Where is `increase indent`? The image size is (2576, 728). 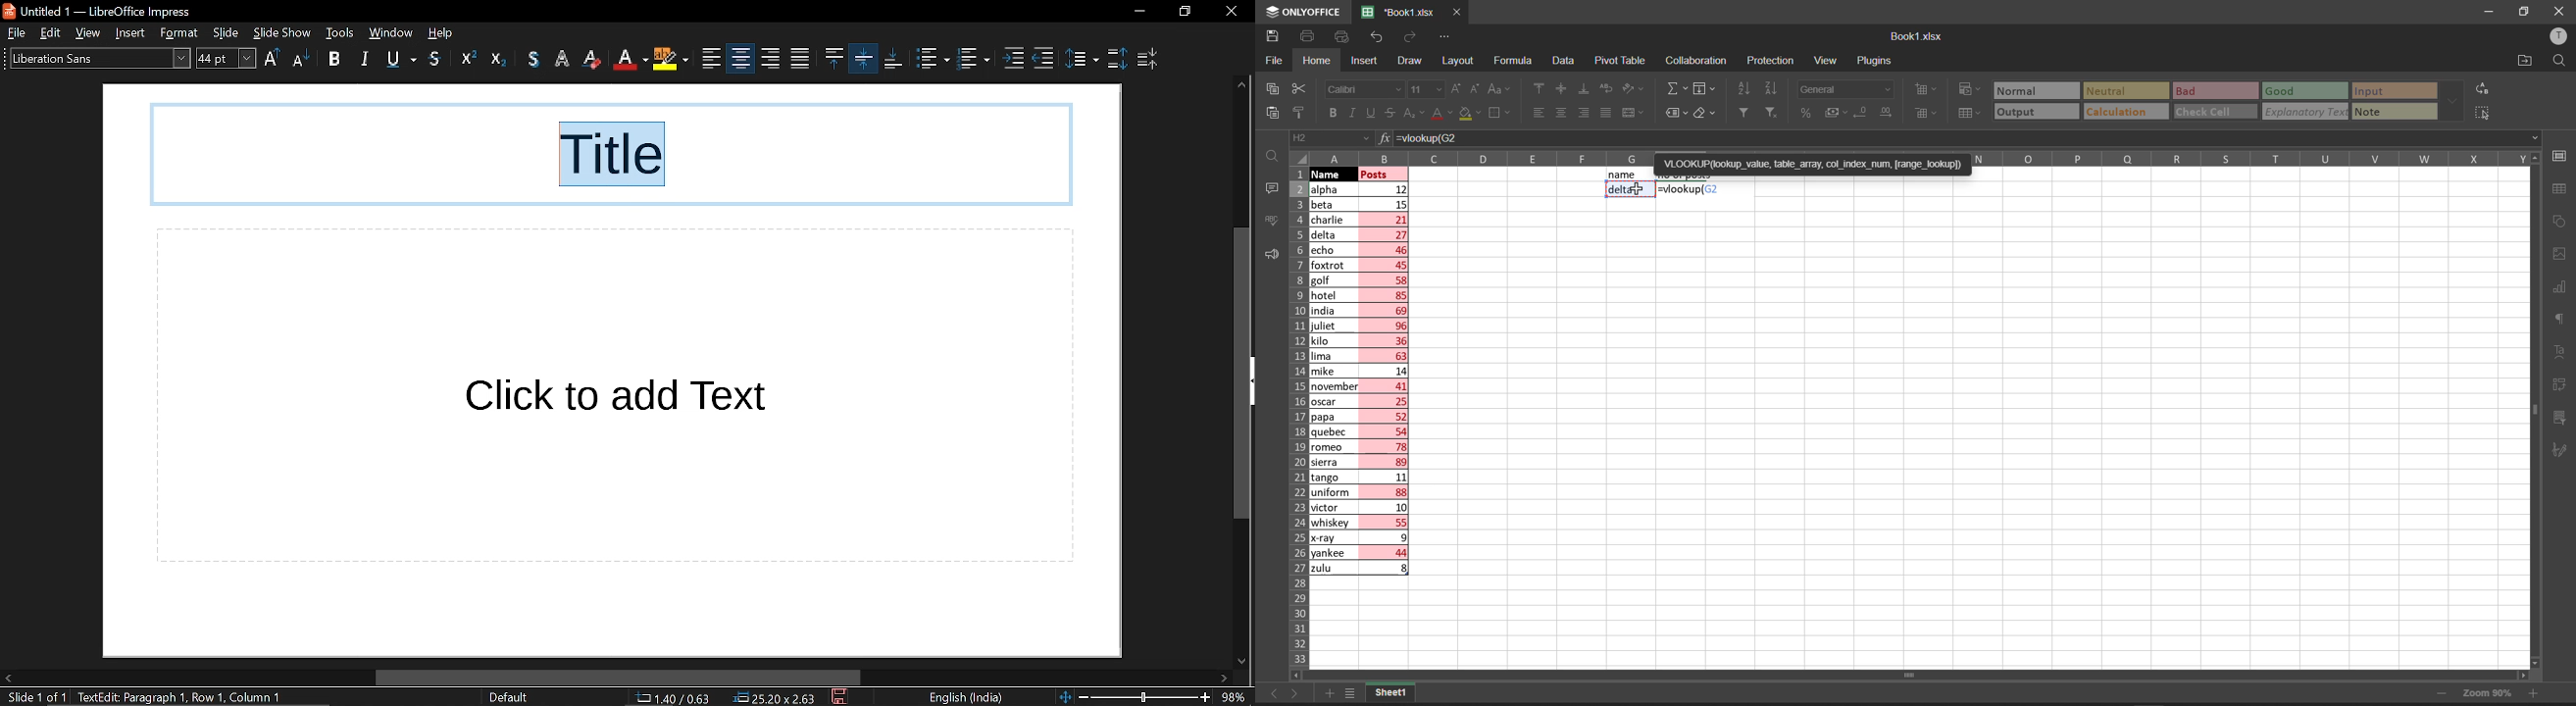
increase indent is located at coordinates (1016, 59).